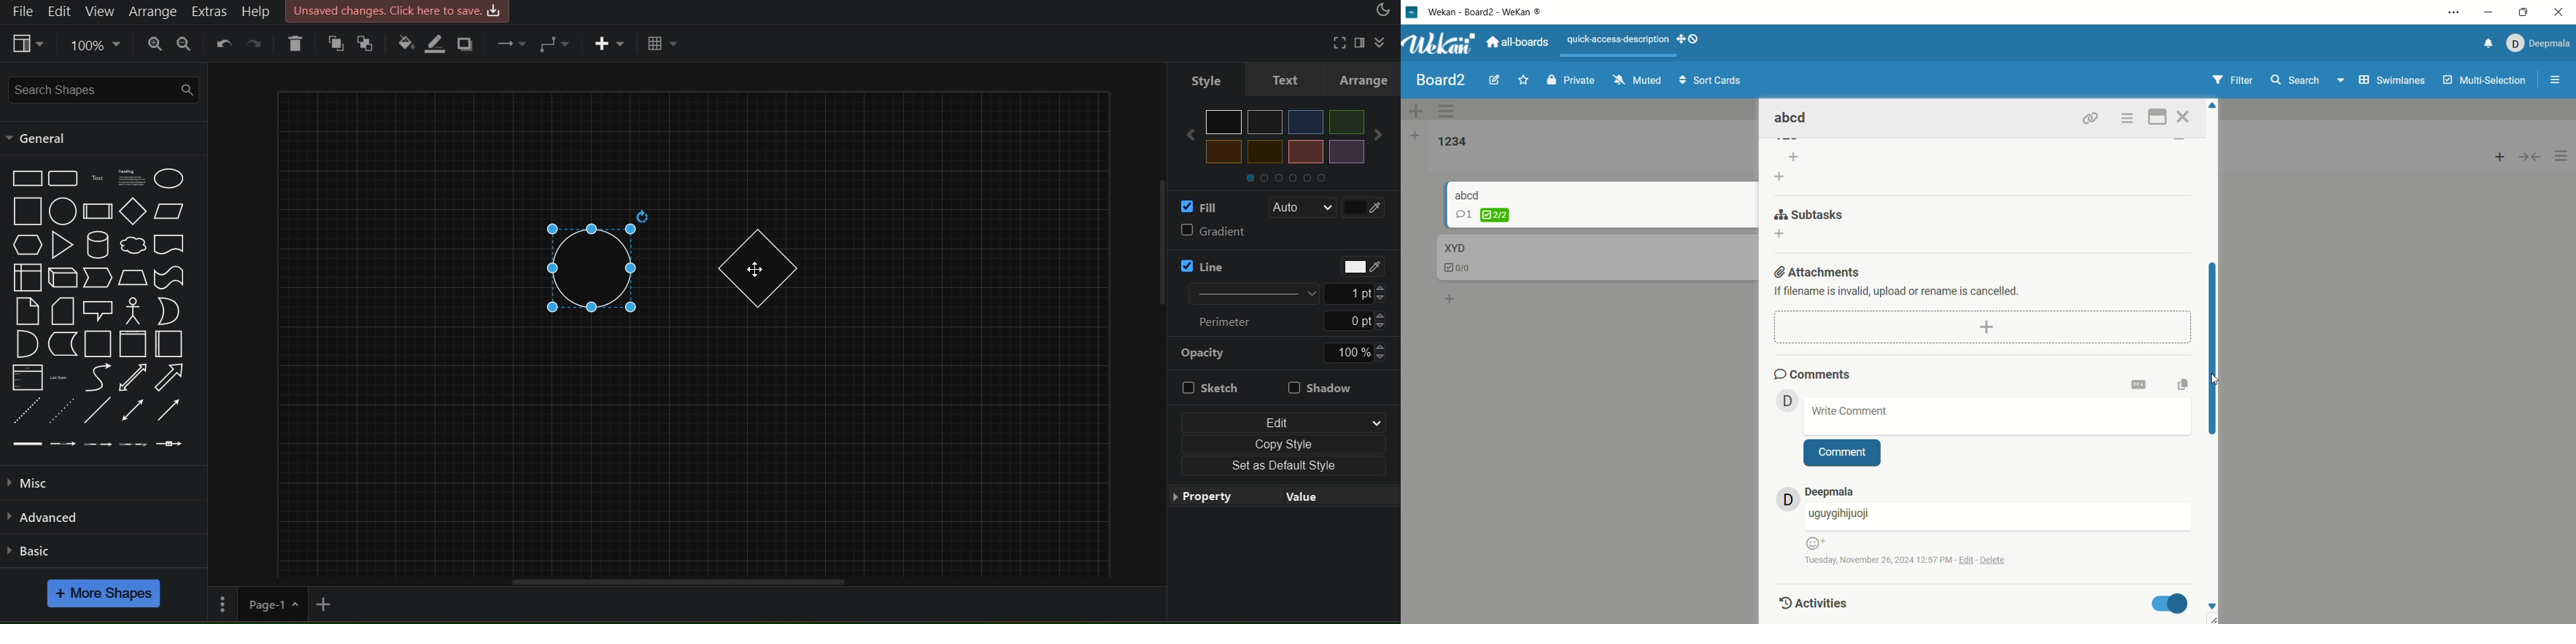 This screenshot has height=644, width=2576. What do you see at coordinates (1793, 119) in the screenshot?
I see `card title` at bounding box center [1793, 119].